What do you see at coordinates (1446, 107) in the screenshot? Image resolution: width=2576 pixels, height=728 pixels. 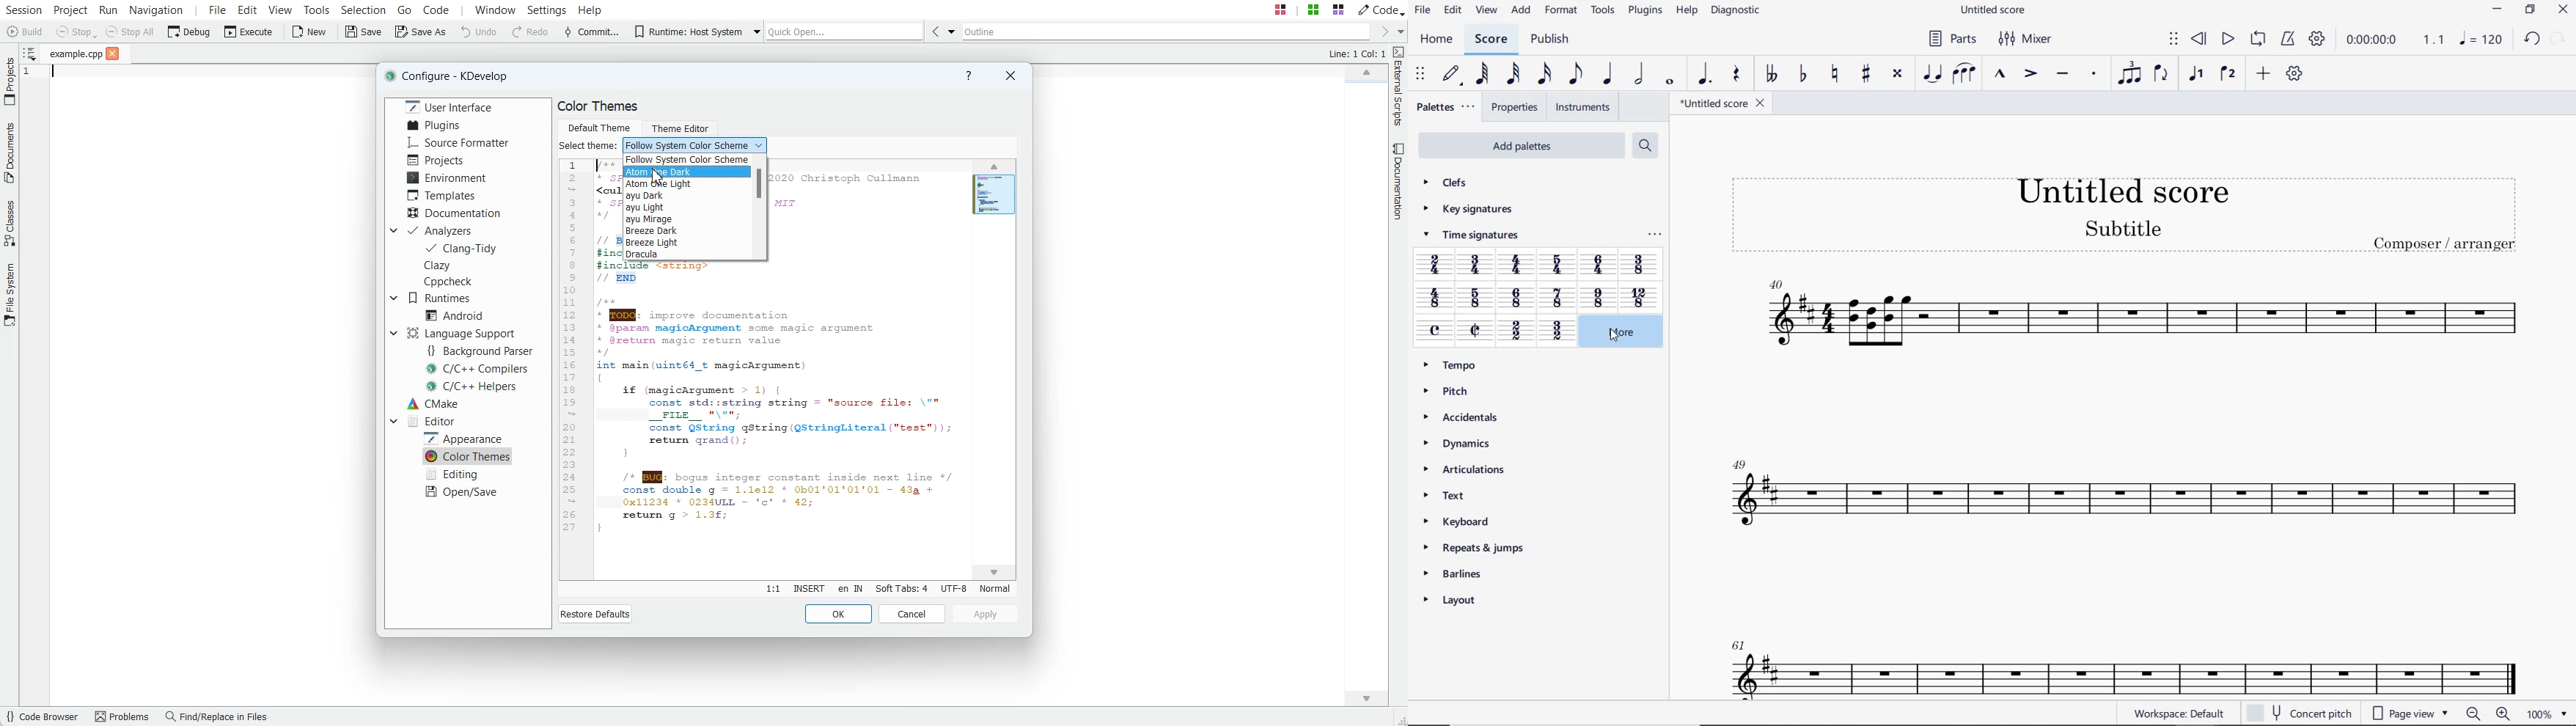 I see `PALETTES` at bounding box center [1446, 107].